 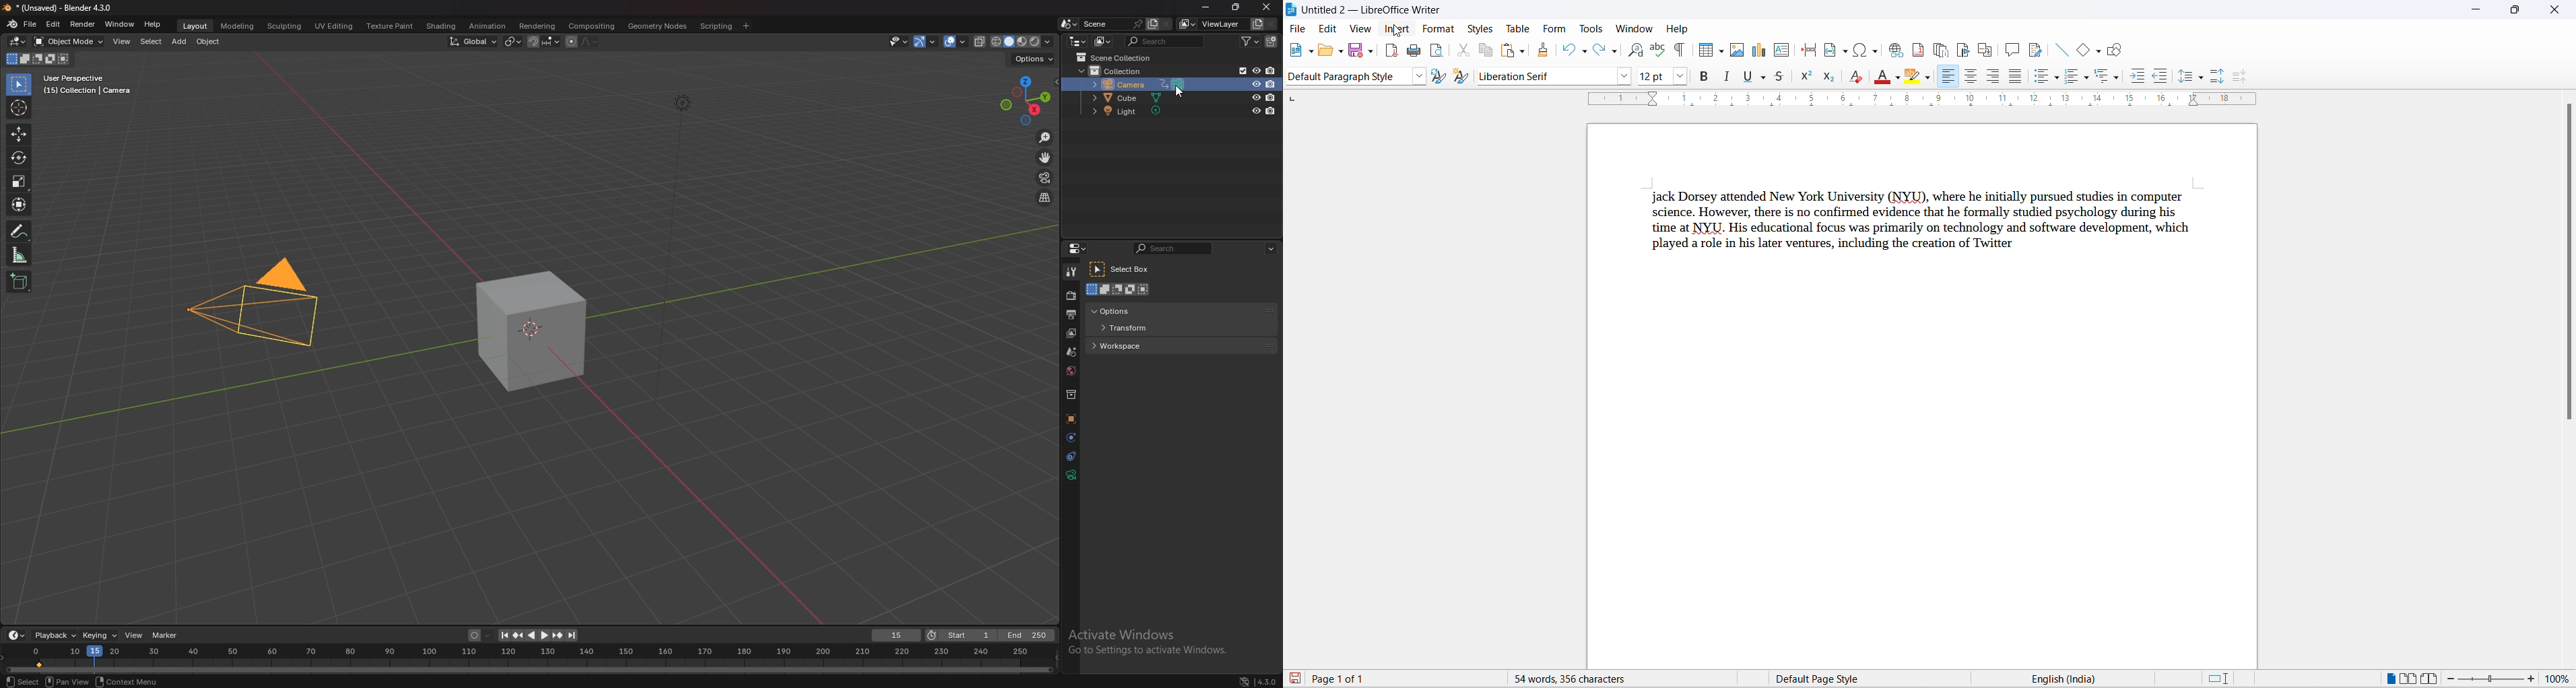 I want to click on , so click(x=1157, y=643).